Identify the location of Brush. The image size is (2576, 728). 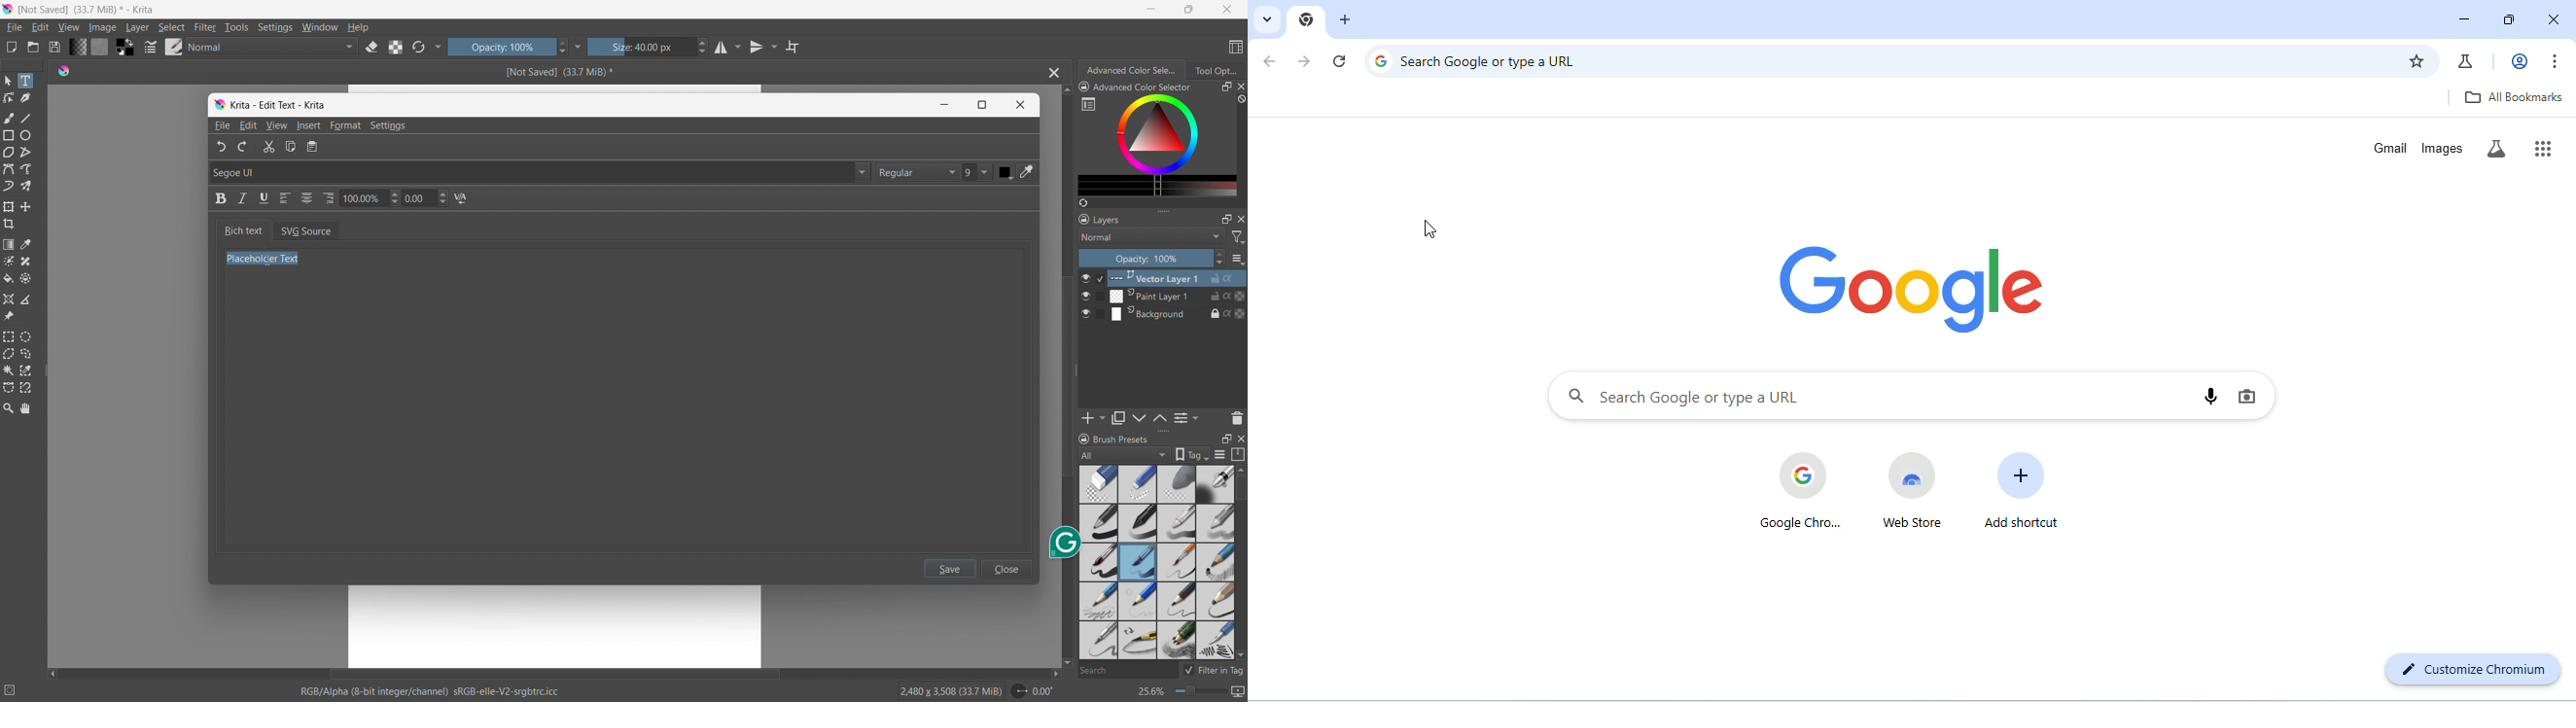
(1138, 562).